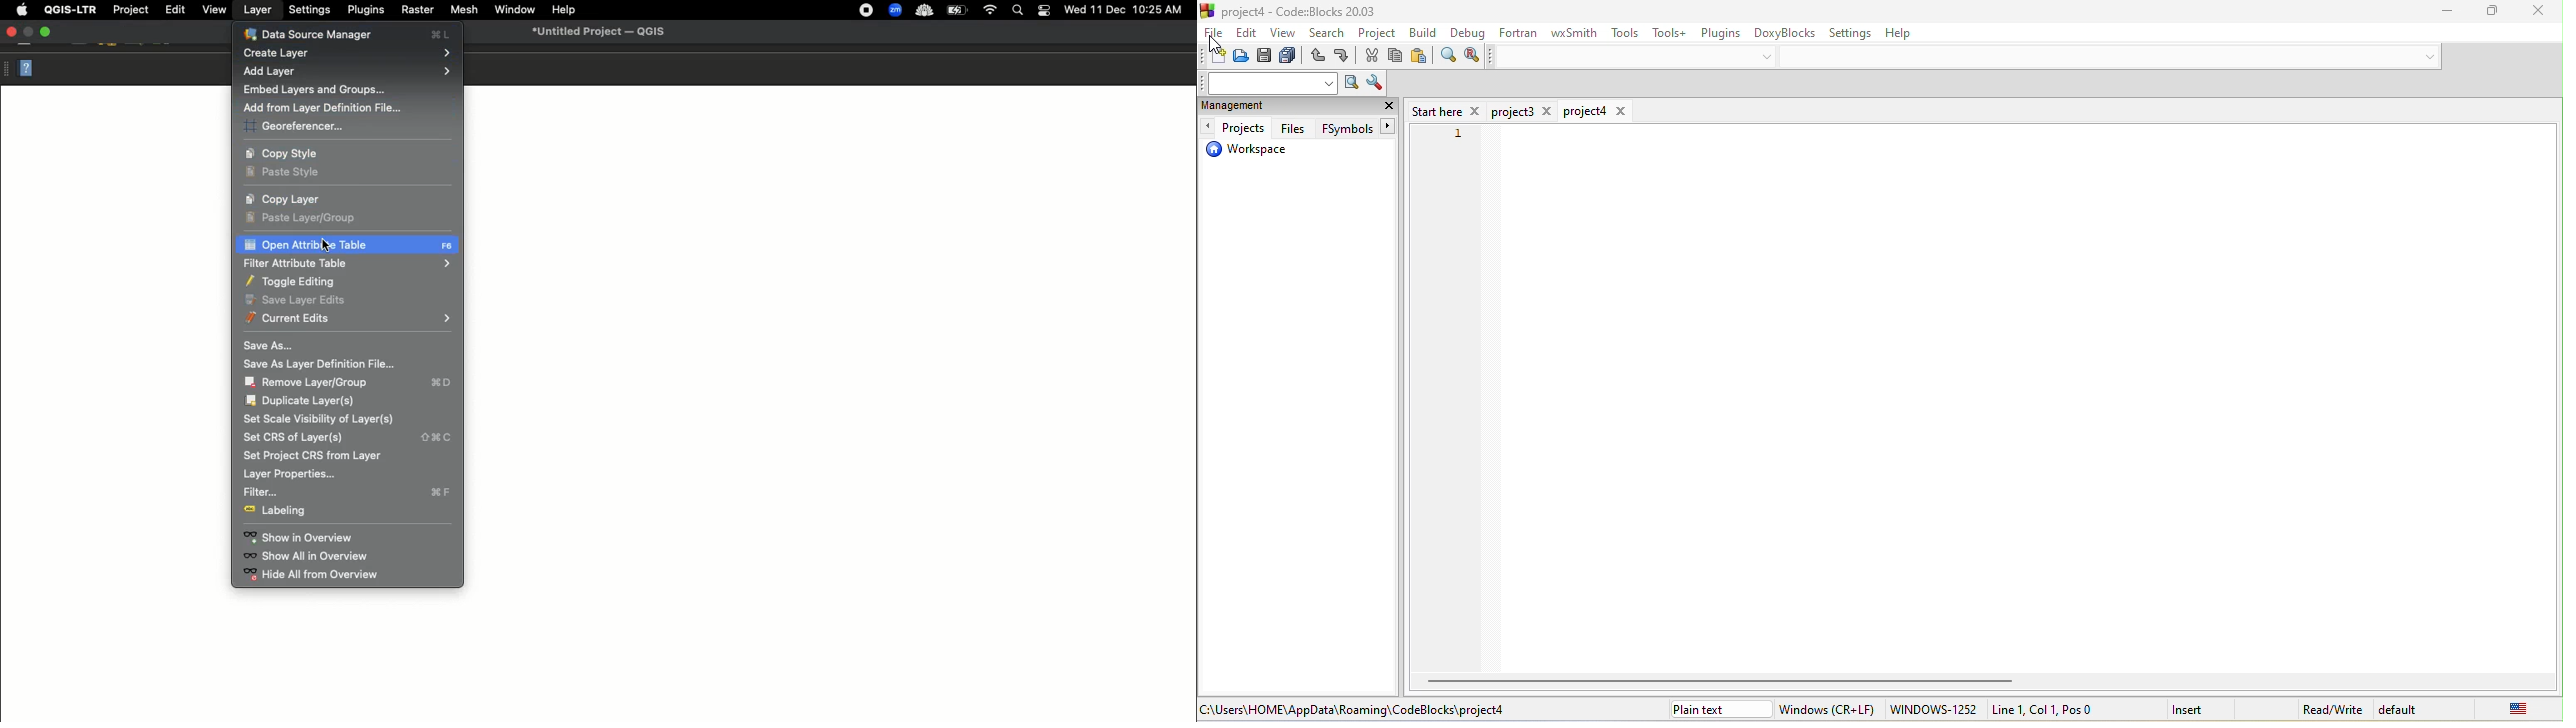  Describe the element at coordinates (1214, 56) in the screenshot. I see `new` at that location.